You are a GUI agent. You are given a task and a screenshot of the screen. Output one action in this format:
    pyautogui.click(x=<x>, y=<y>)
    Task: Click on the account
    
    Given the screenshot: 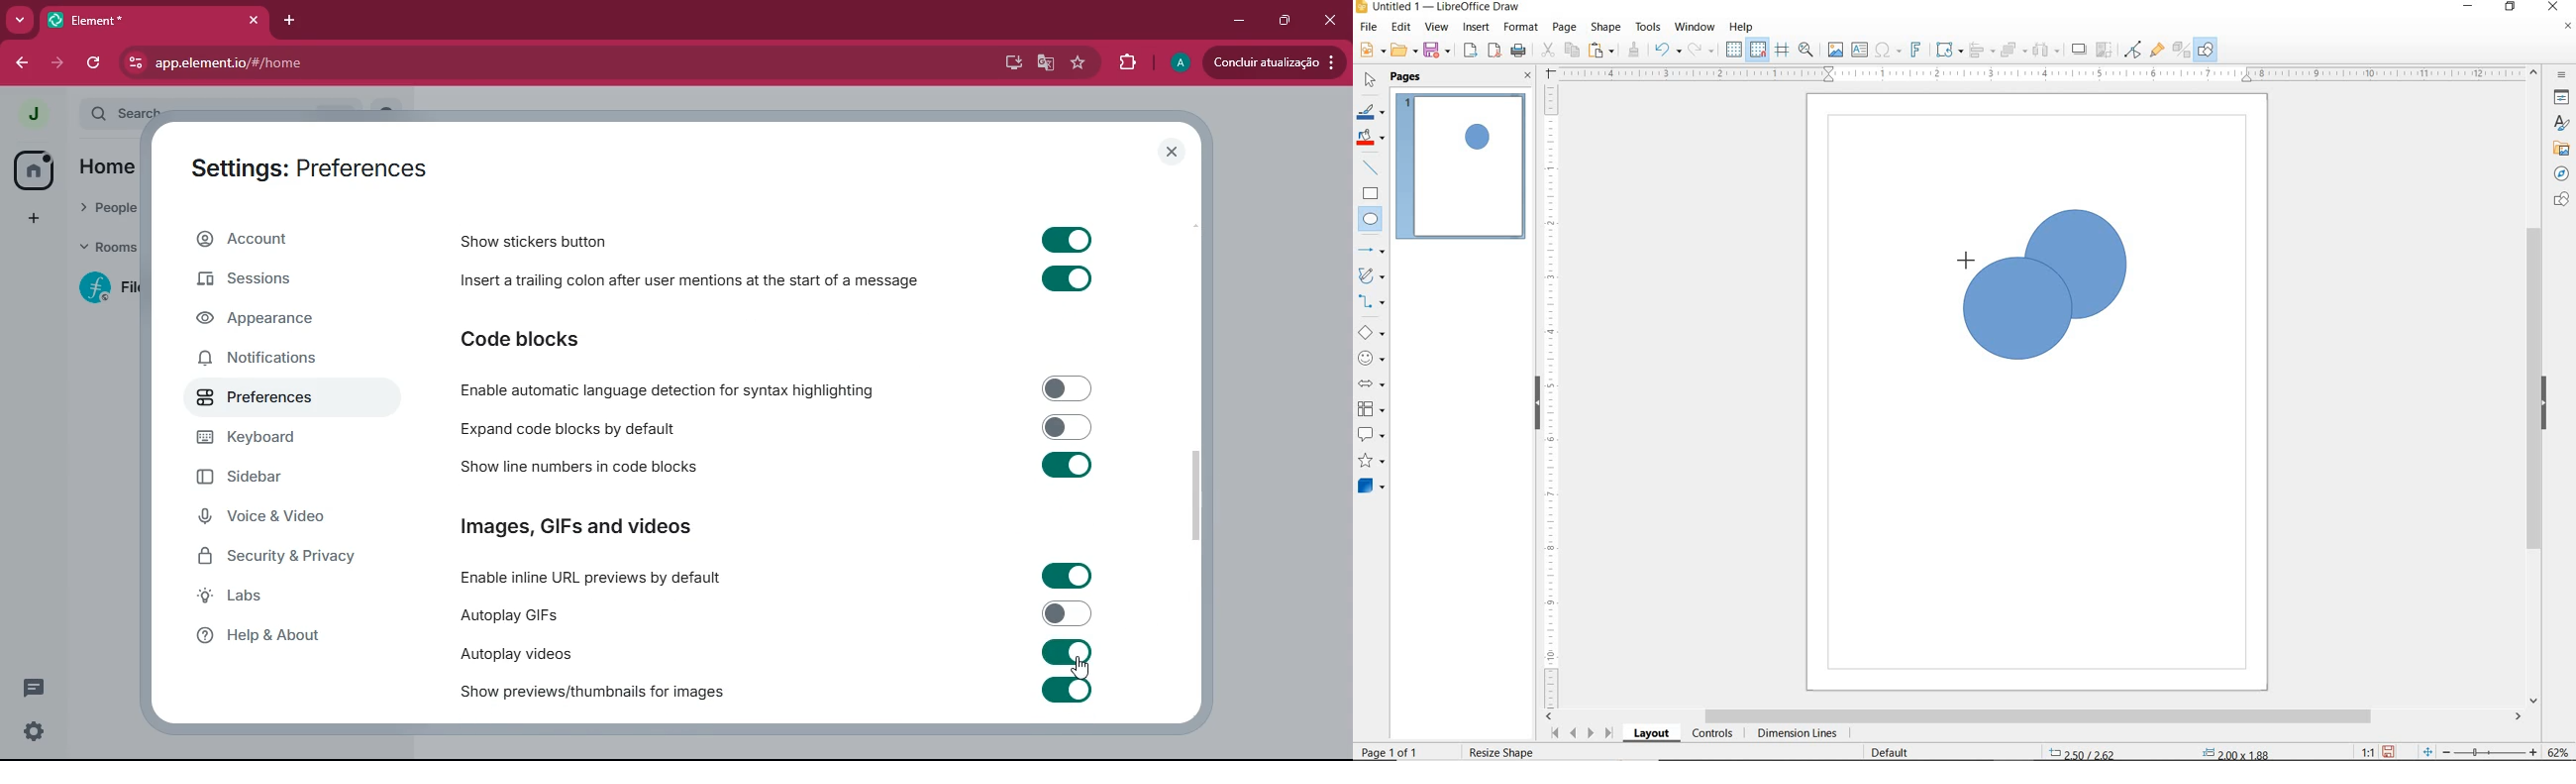 What is the action you would take?
    pyautogui.click(x=274, y=244)
    